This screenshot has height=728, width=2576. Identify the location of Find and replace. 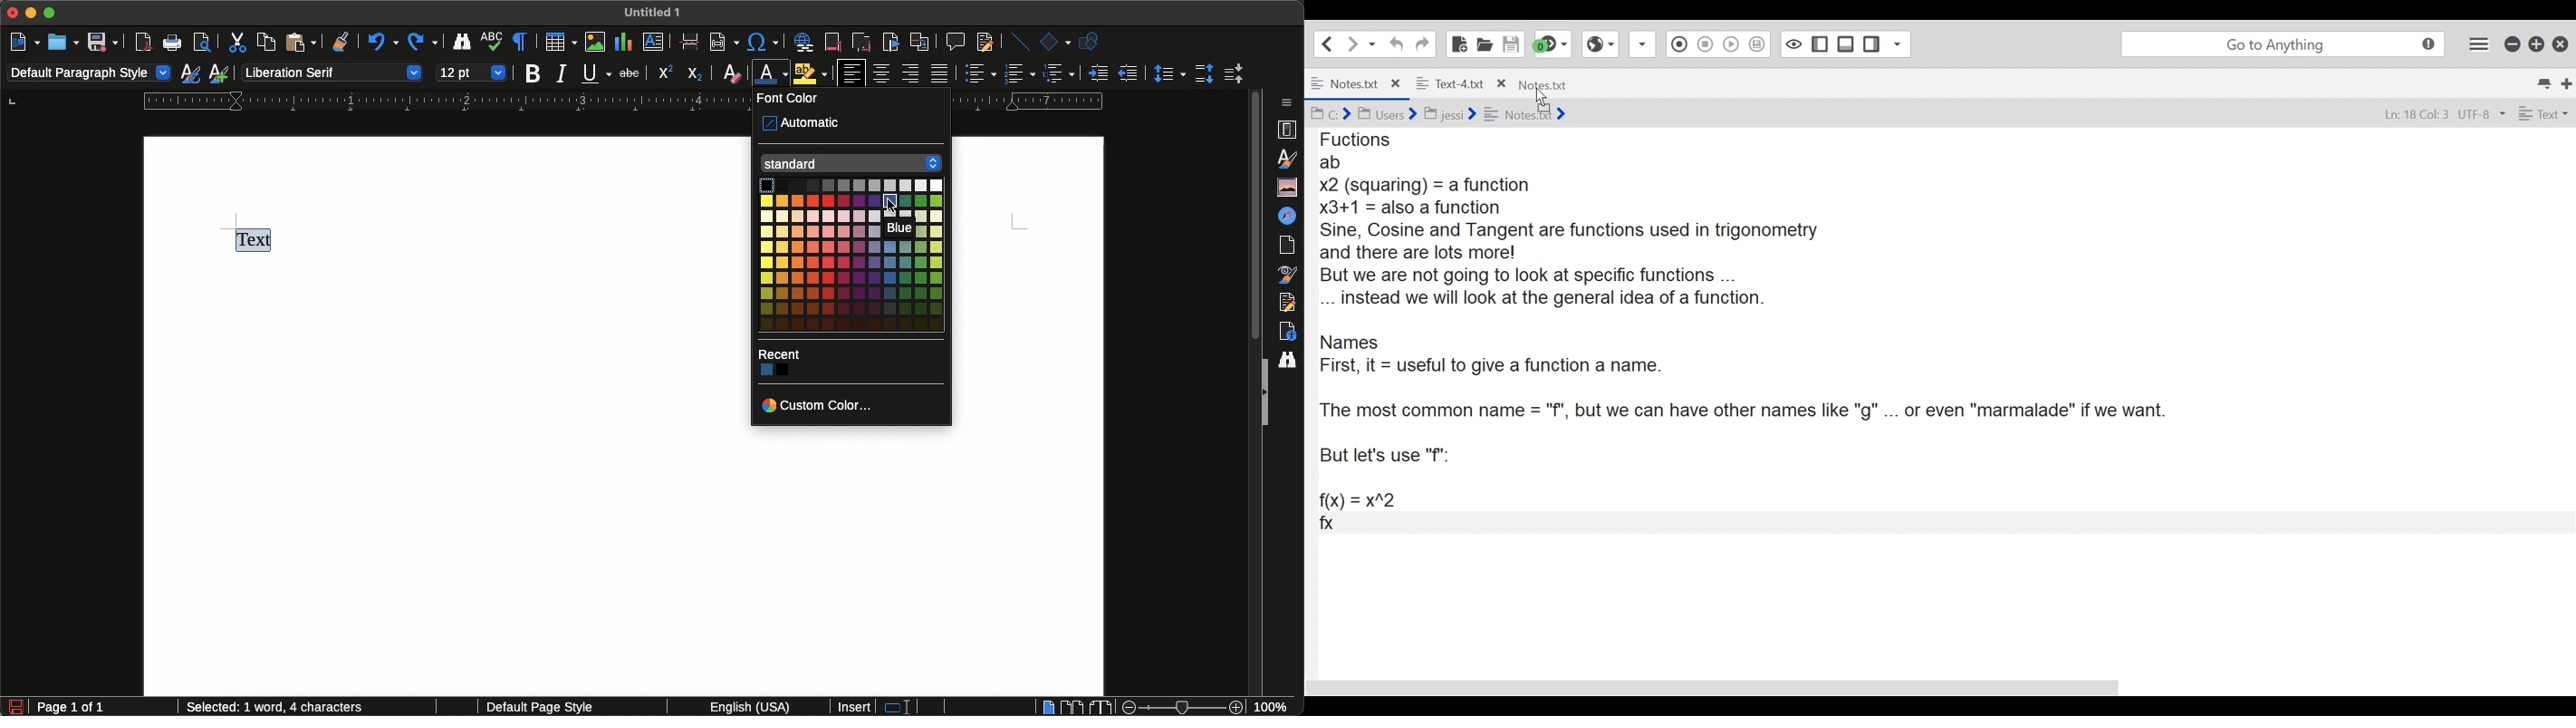
(462, 44).